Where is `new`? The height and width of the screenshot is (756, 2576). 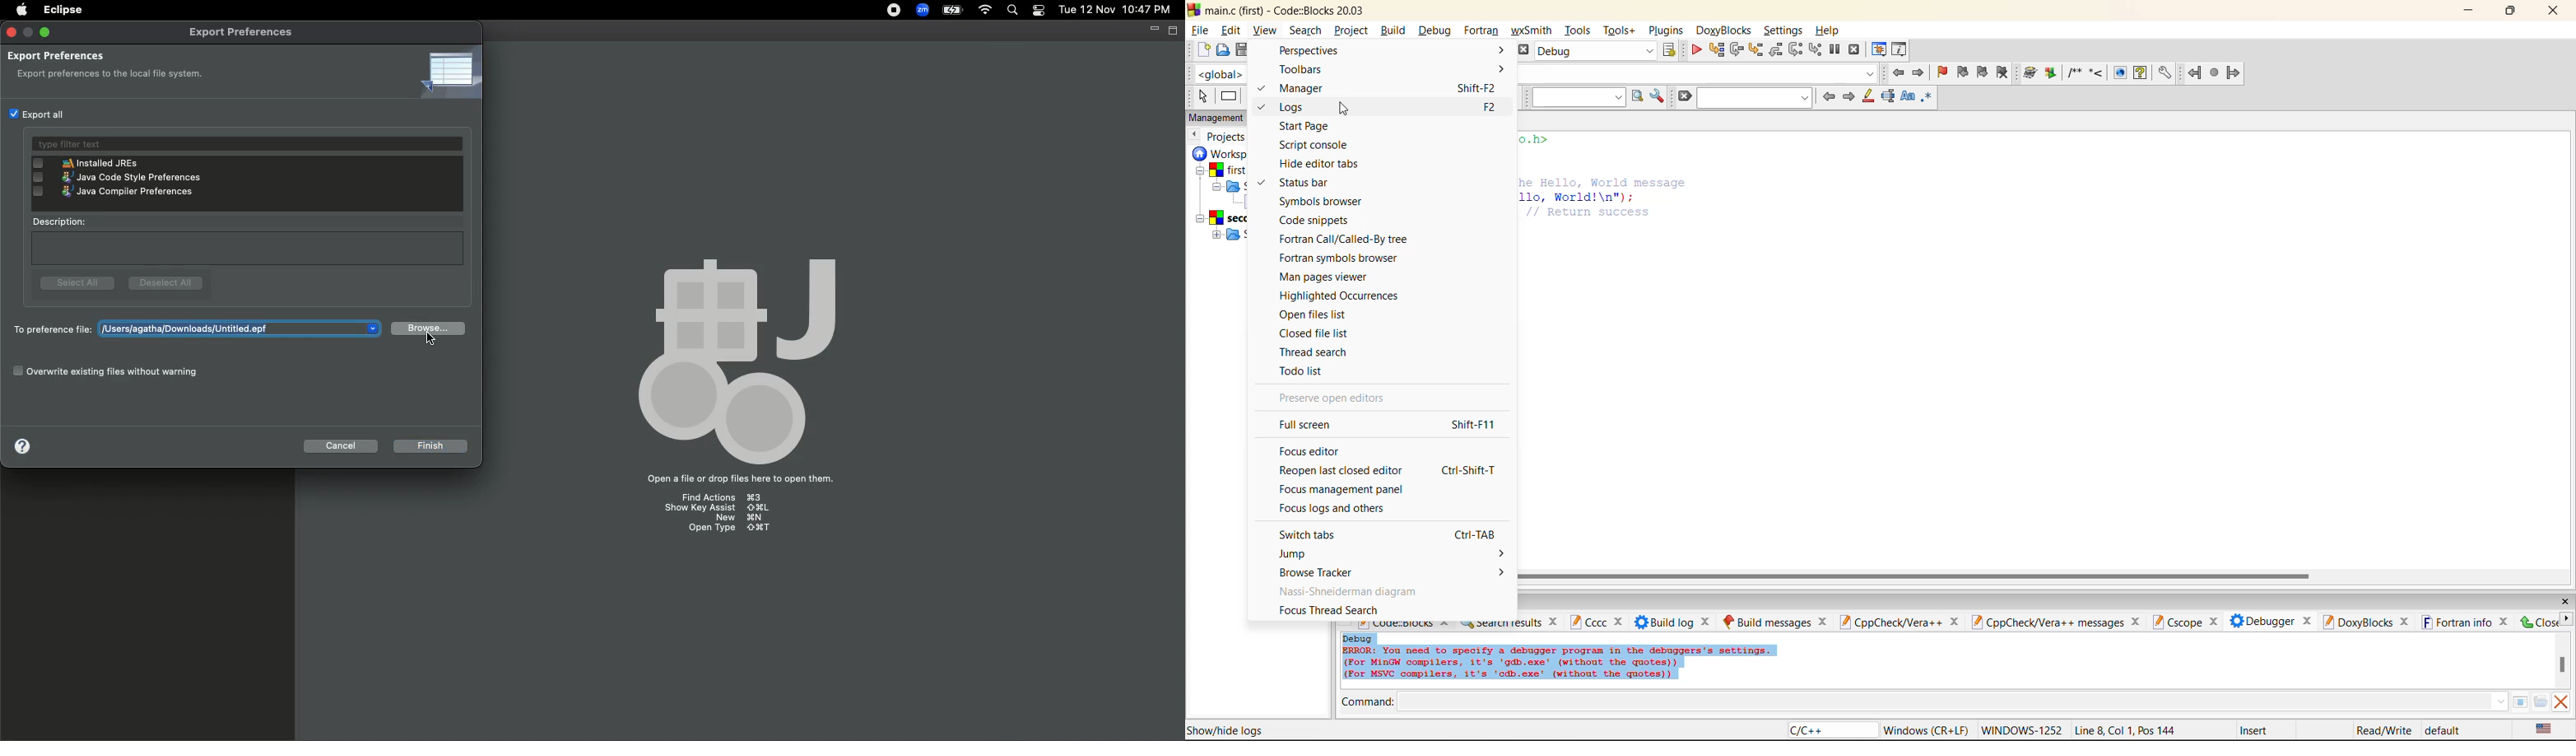 new is located at coordinates (1202, 50).